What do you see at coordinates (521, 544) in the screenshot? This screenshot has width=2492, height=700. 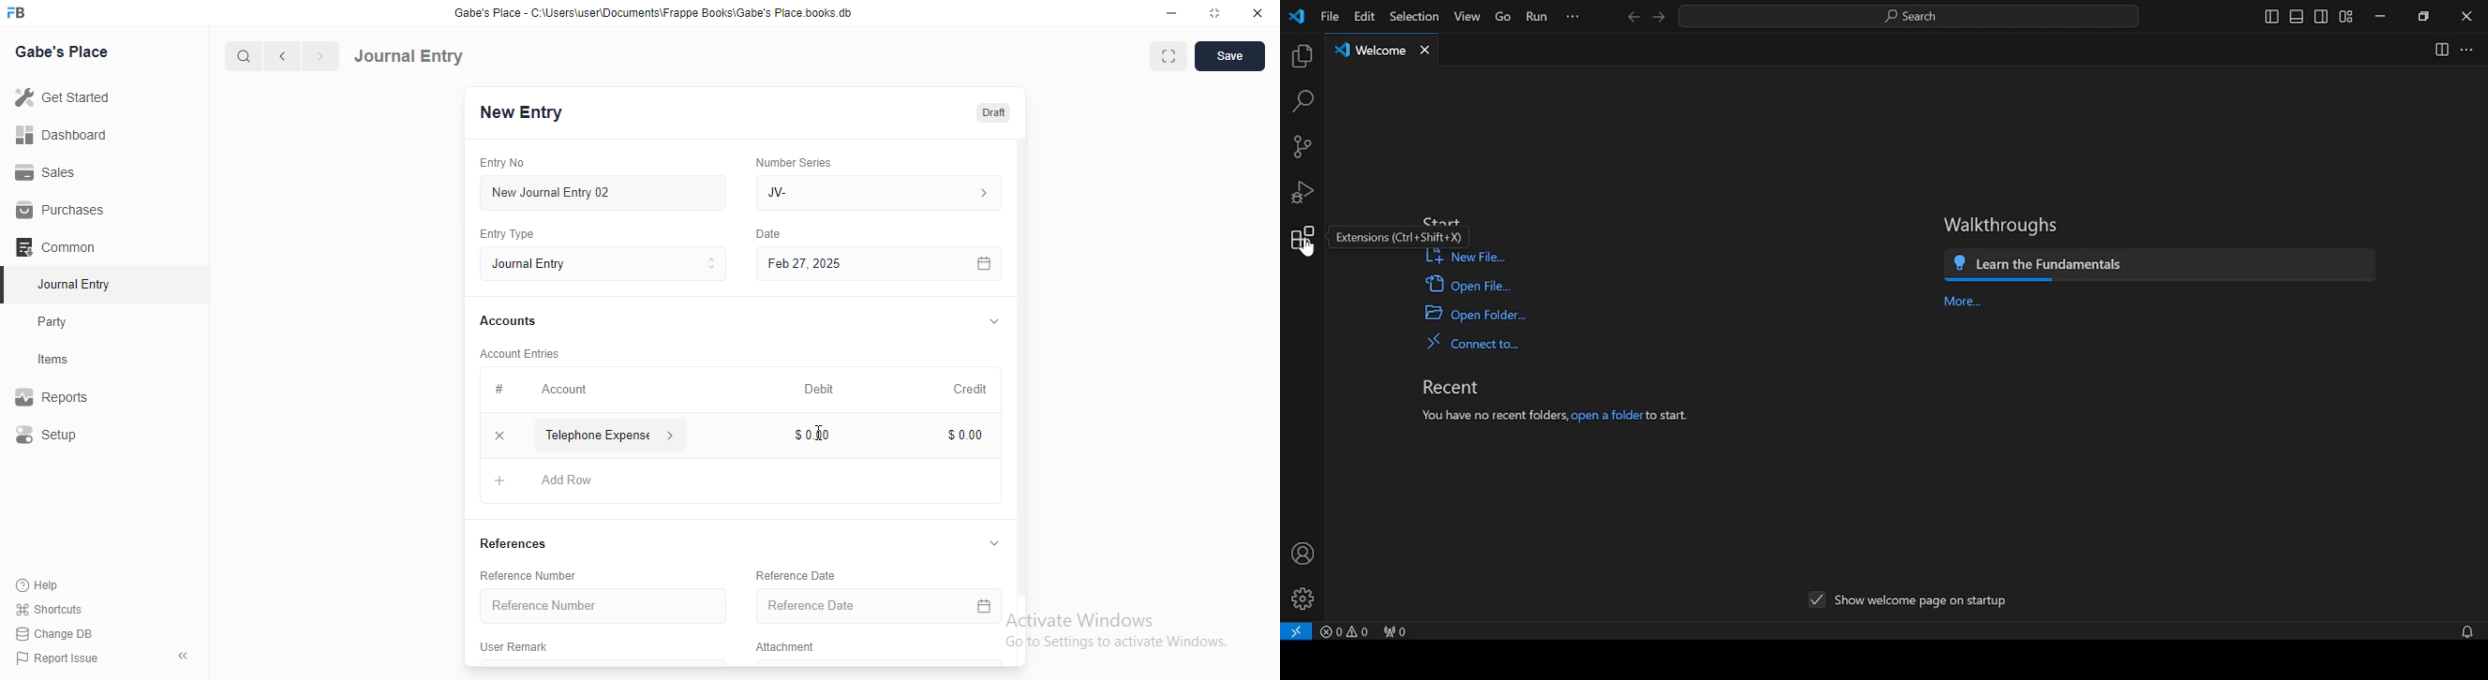 I see `References` at bounding box center [521, 544].